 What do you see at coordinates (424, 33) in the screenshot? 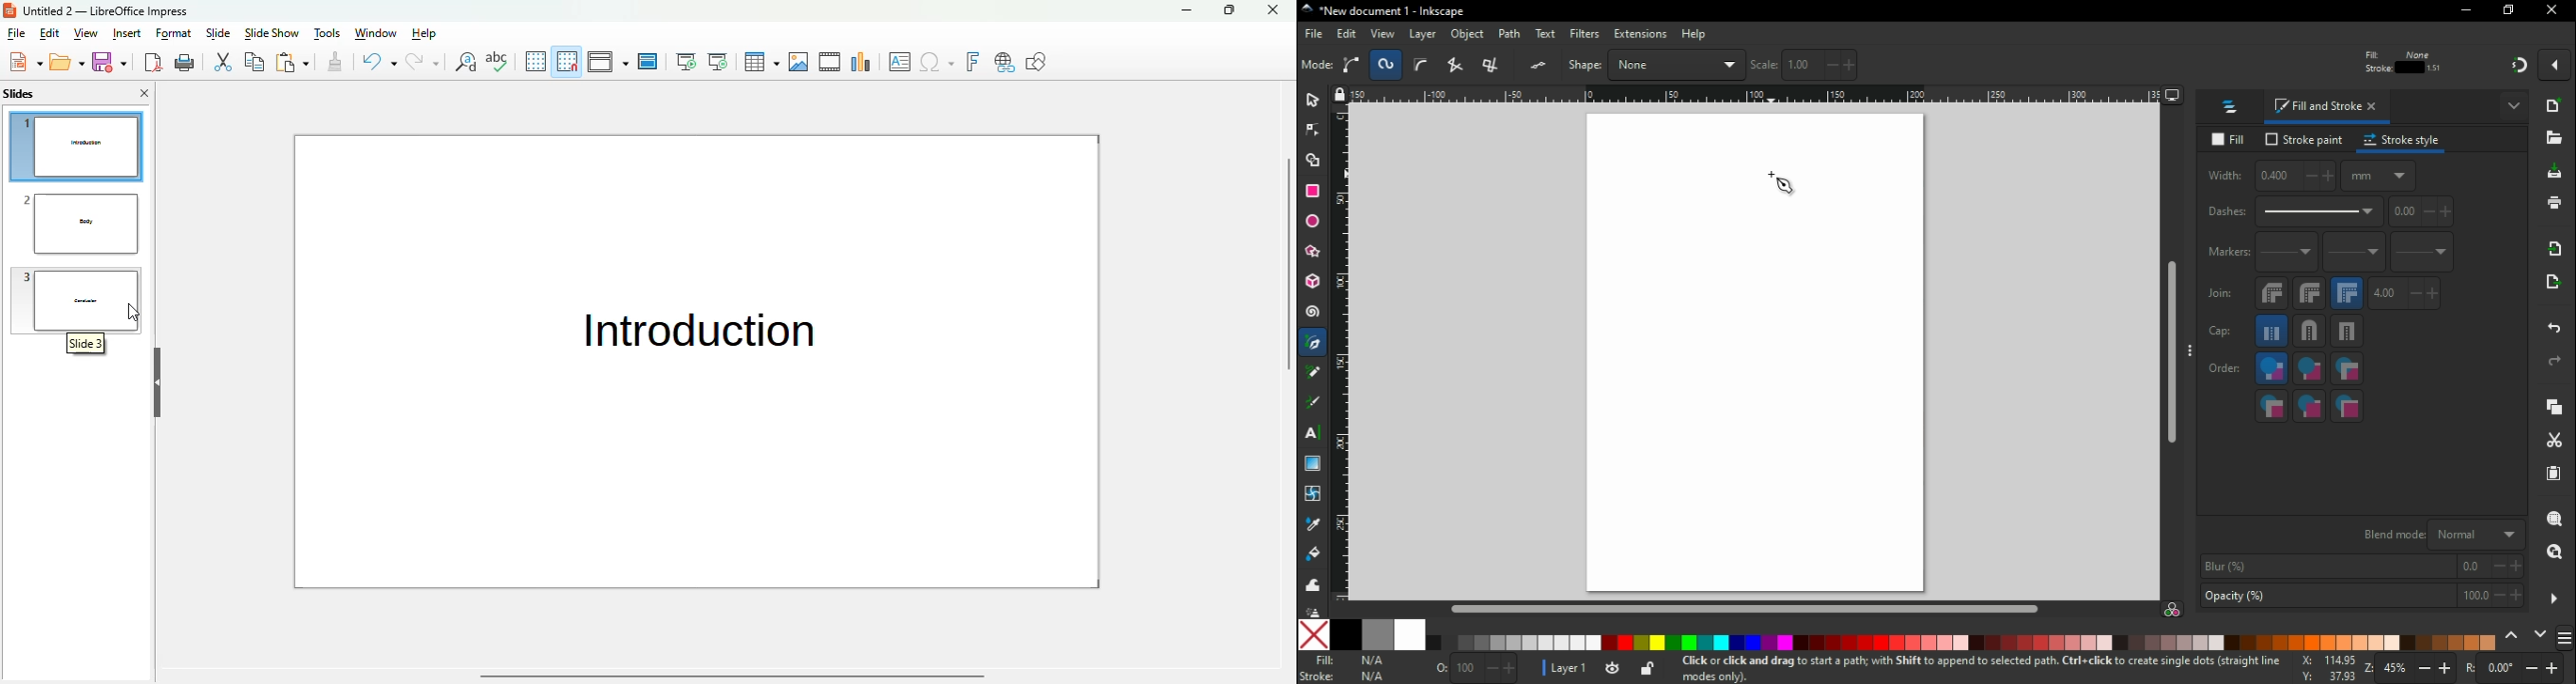
I see `help` at bounding box center [424, 33].